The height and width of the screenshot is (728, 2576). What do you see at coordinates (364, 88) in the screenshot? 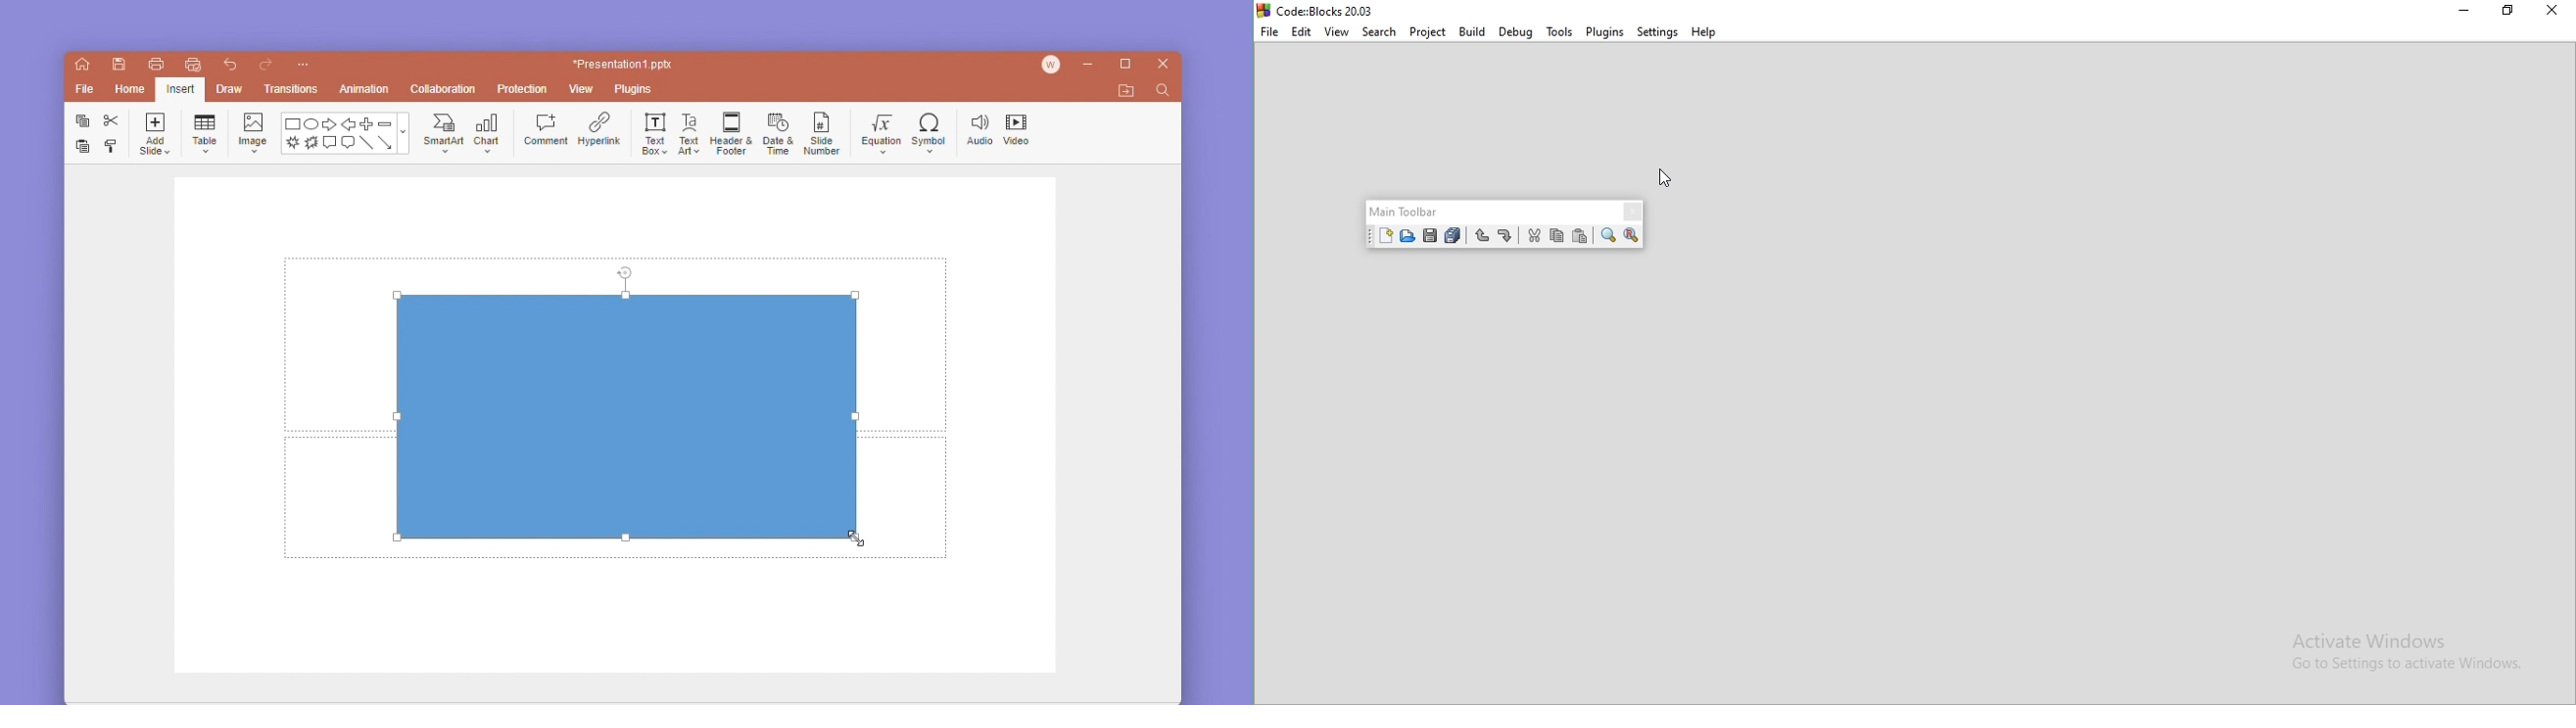
I see `animation` at bounding box center [364, 88].